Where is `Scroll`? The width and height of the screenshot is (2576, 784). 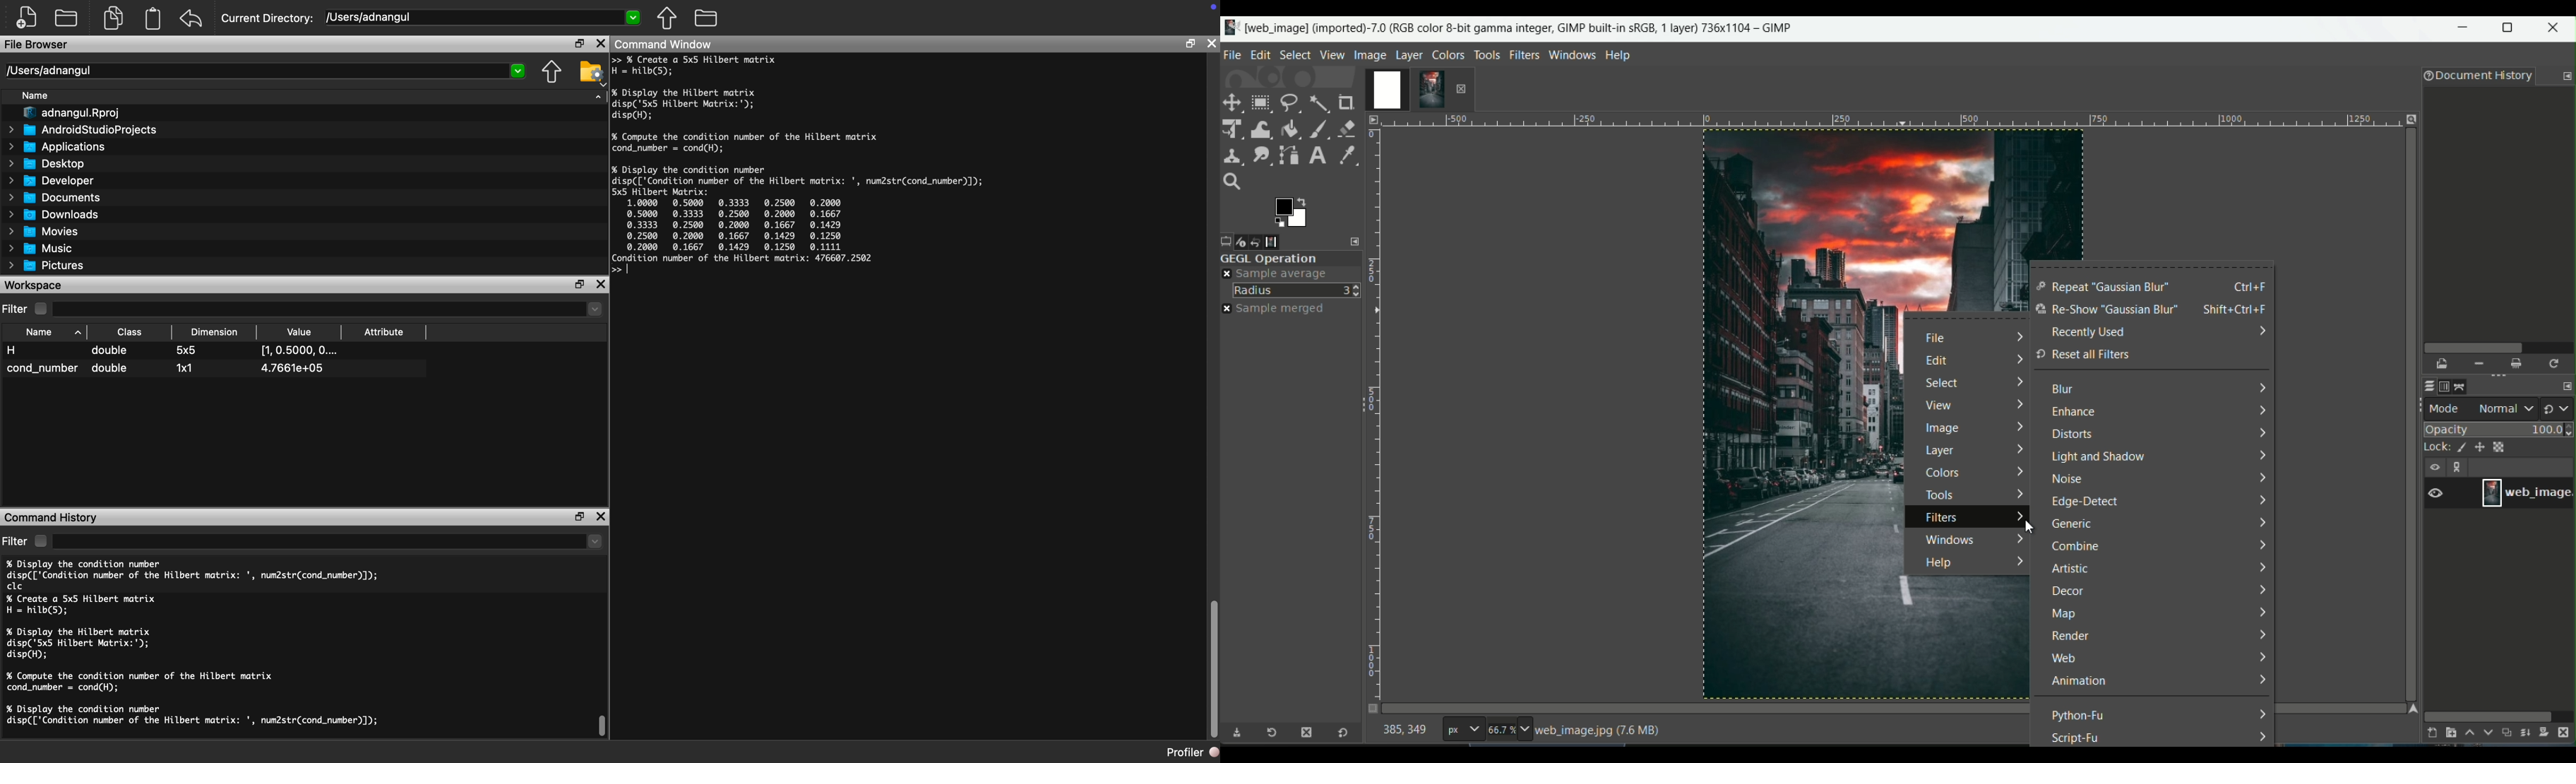 Scroll is located at coordinates (603, 727).